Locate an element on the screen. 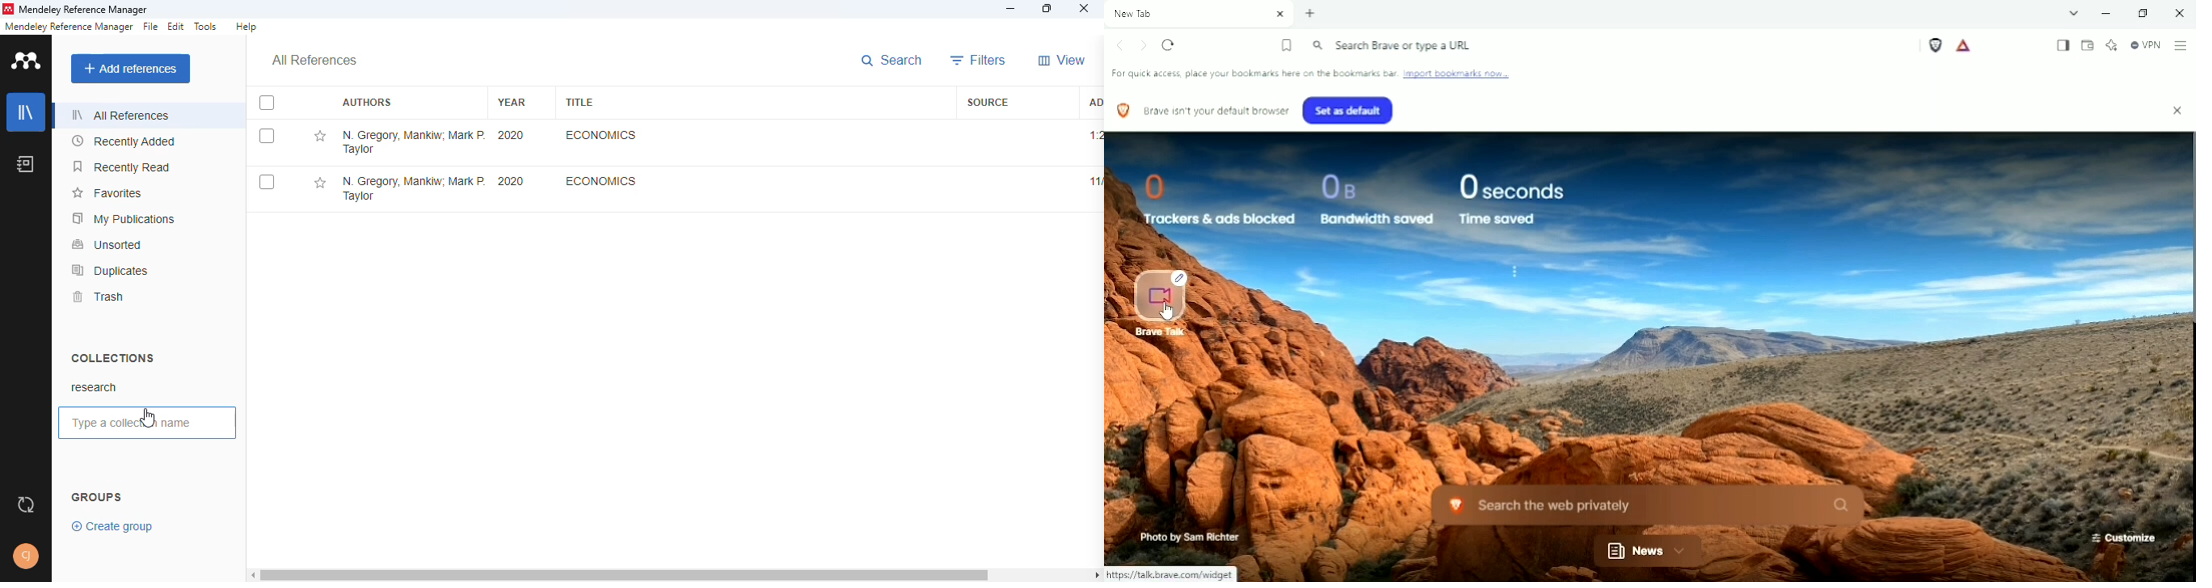 This screenshot has height=588, width=2212. Economics is located at coordinates (601, 180).